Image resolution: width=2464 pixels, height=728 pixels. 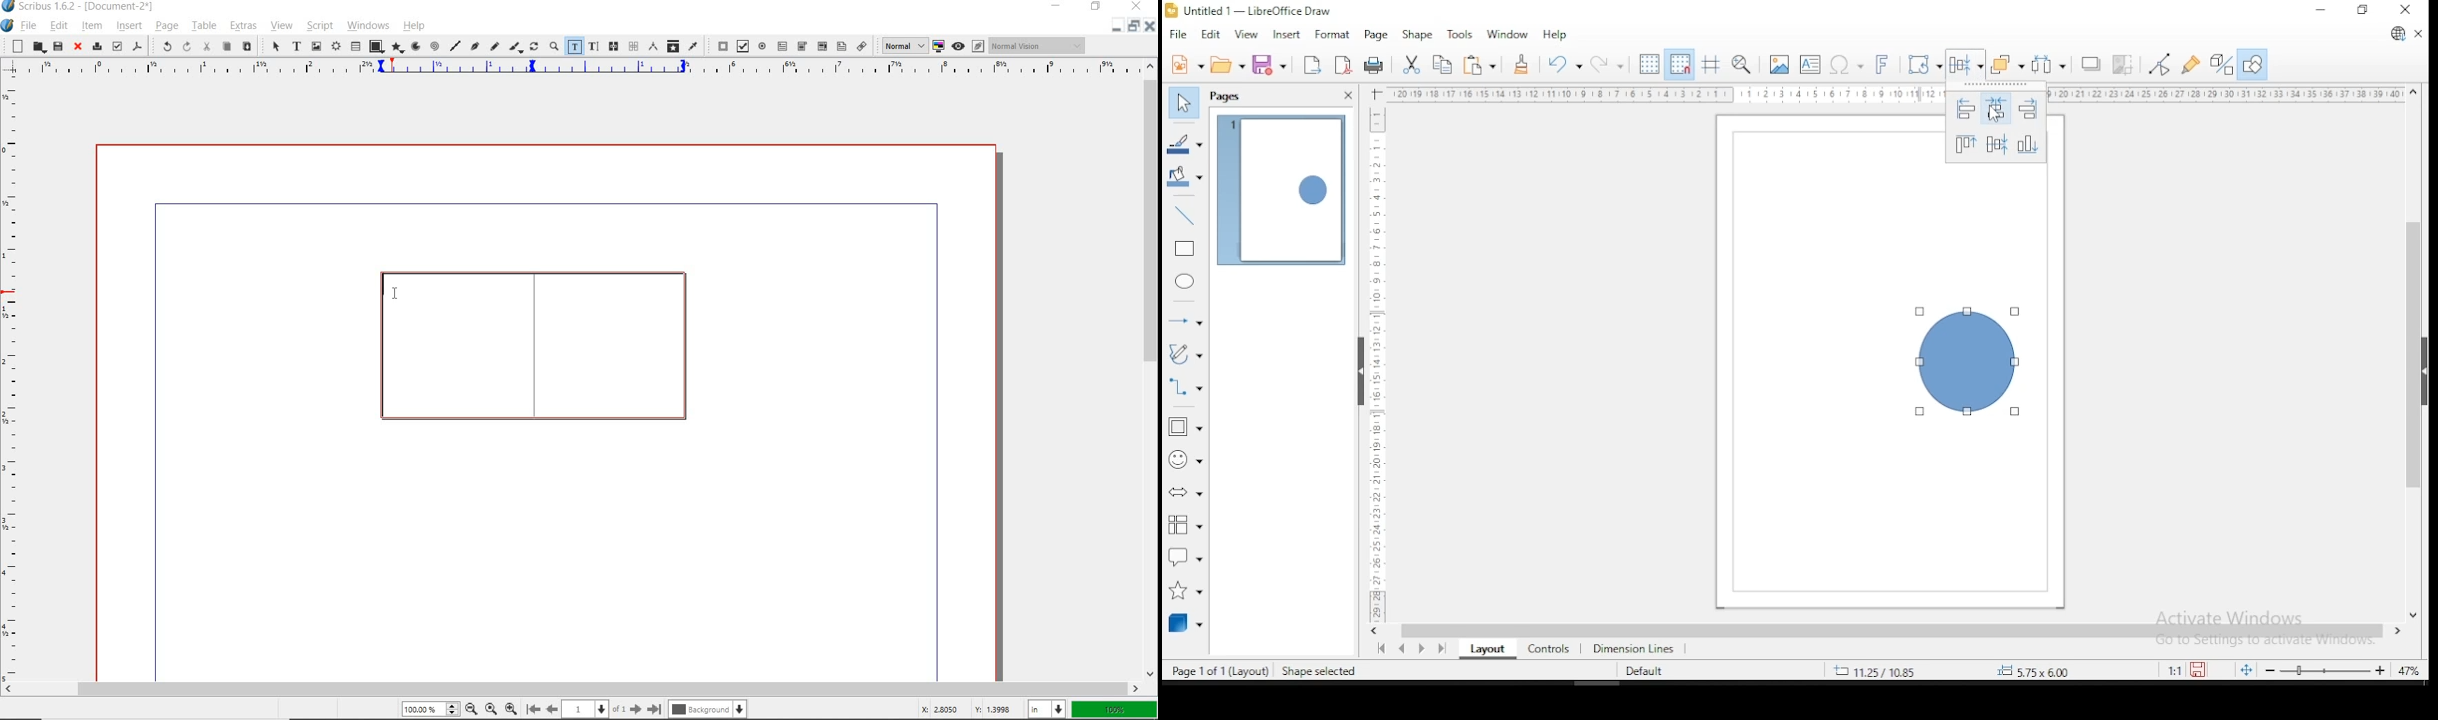 What do you see at coordinates (939, 46) in the screenshot?
I see `toggle color` at bounding box center [939, 46].